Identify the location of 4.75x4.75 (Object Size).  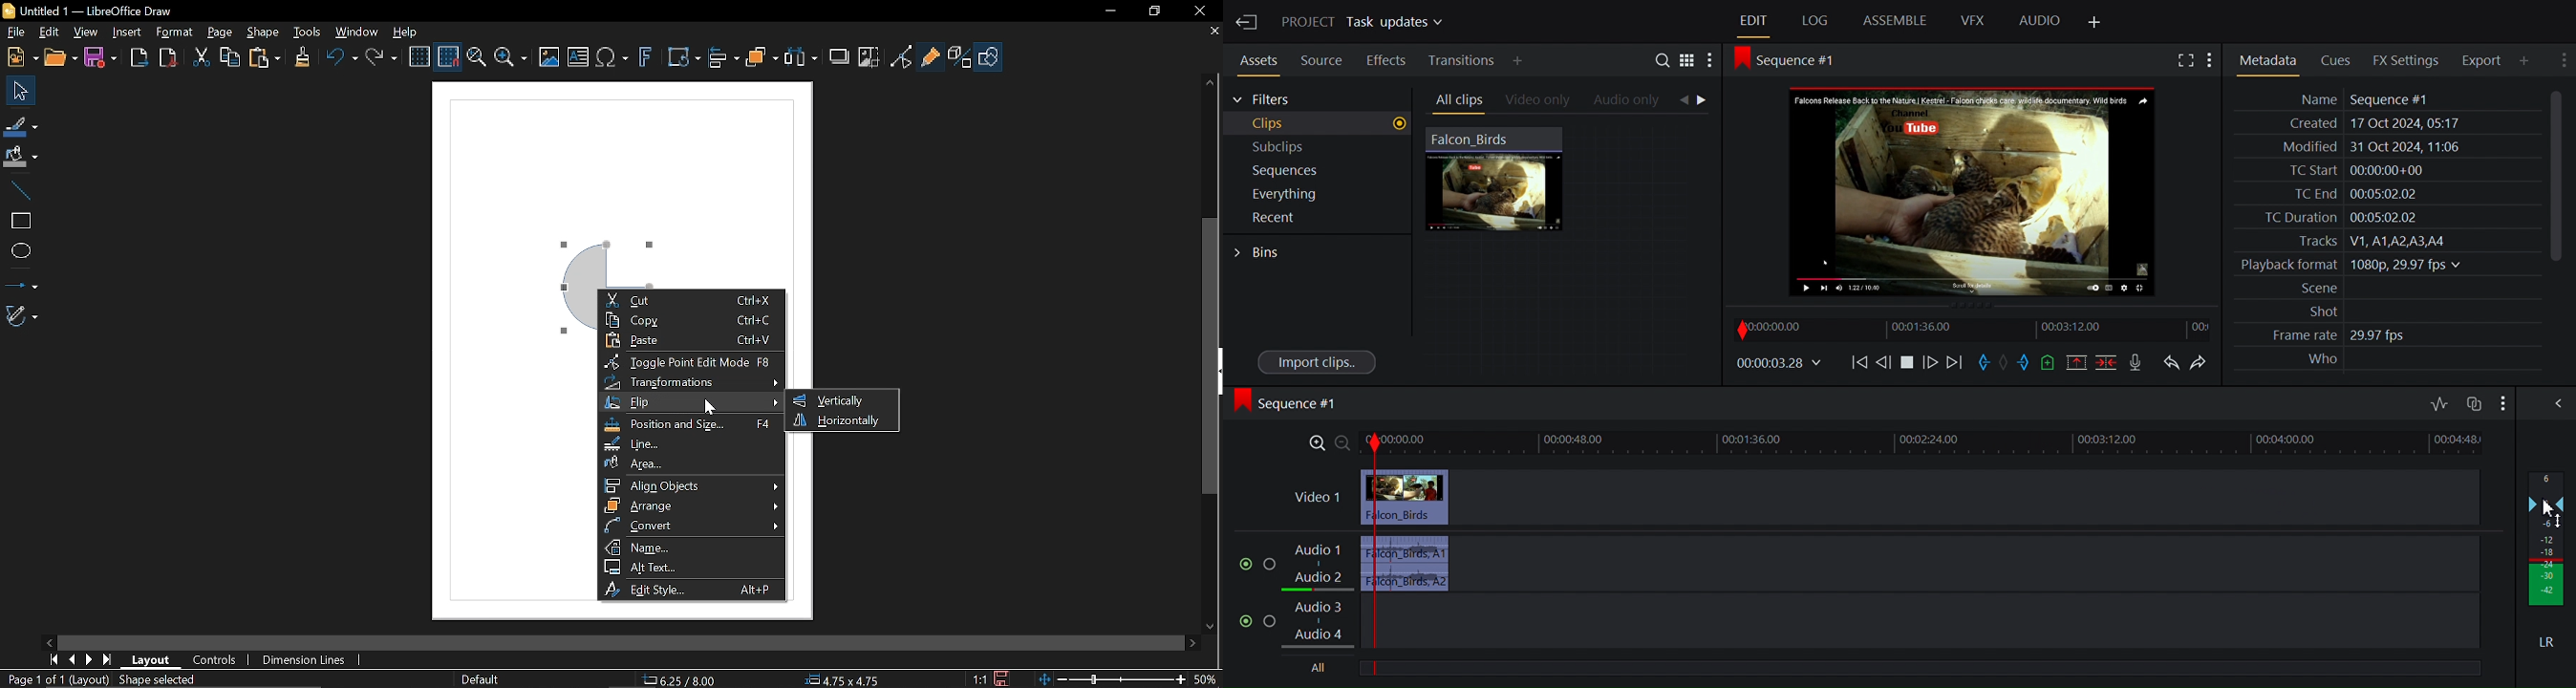
(843, 680).